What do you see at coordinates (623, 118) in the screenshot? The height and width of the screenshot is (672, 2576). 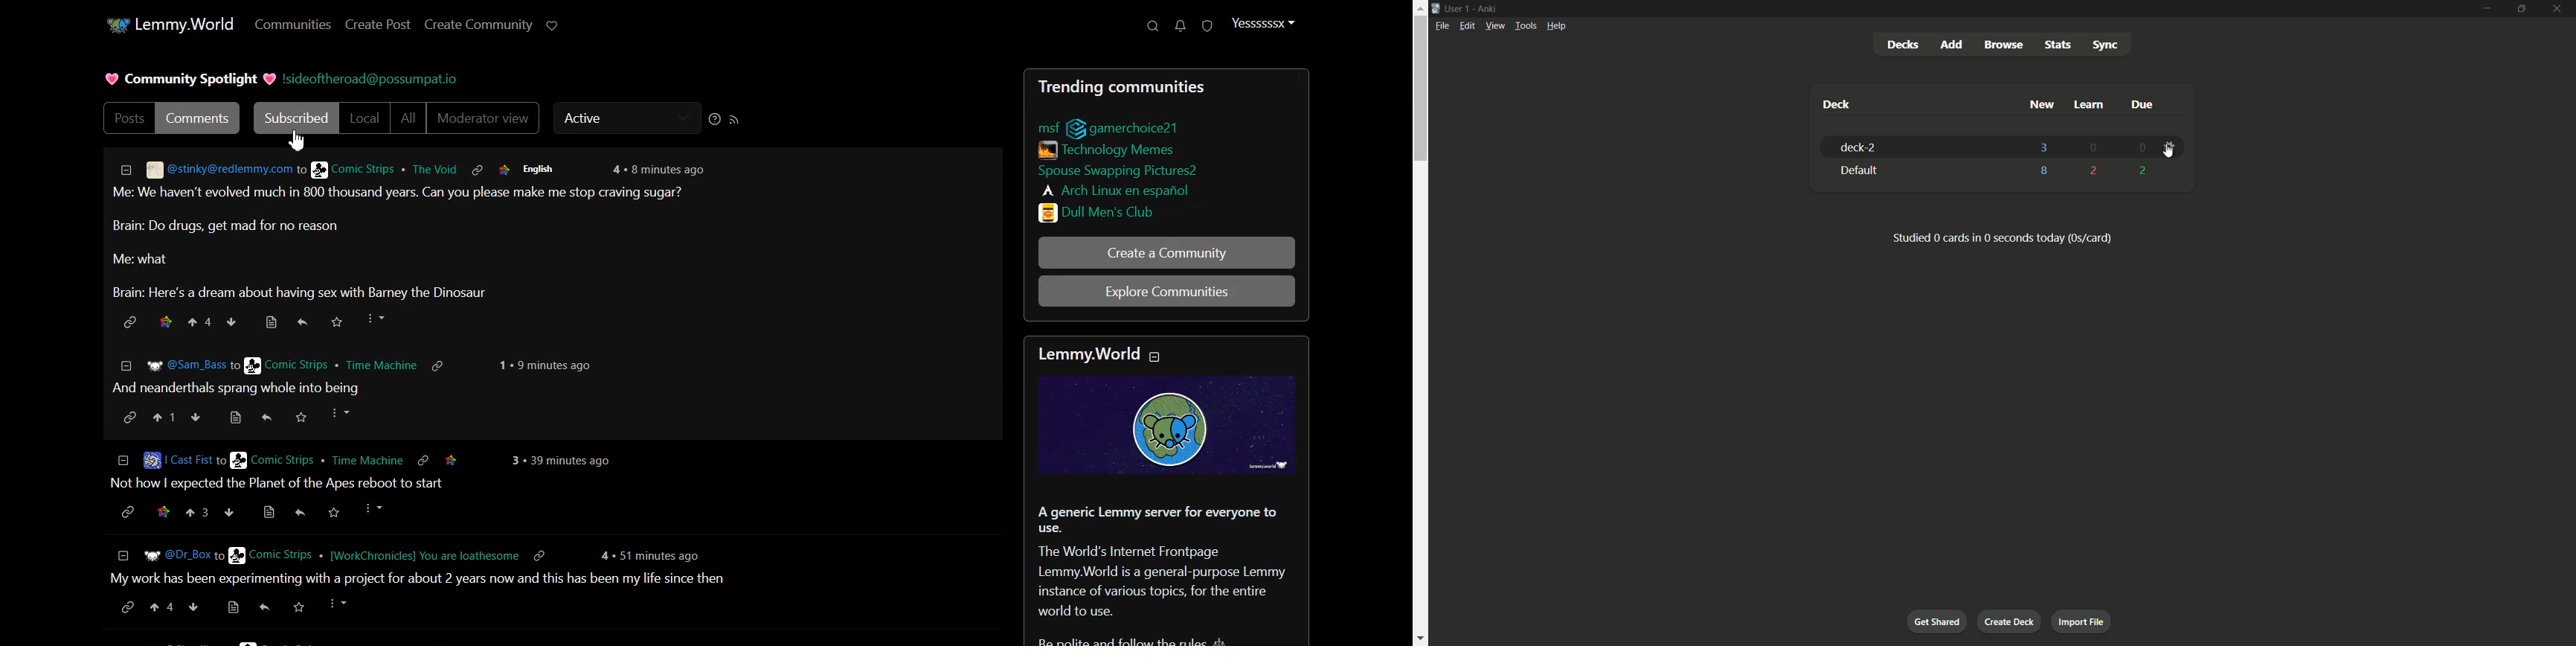 I see `Active` at bounding box center [623, 118].